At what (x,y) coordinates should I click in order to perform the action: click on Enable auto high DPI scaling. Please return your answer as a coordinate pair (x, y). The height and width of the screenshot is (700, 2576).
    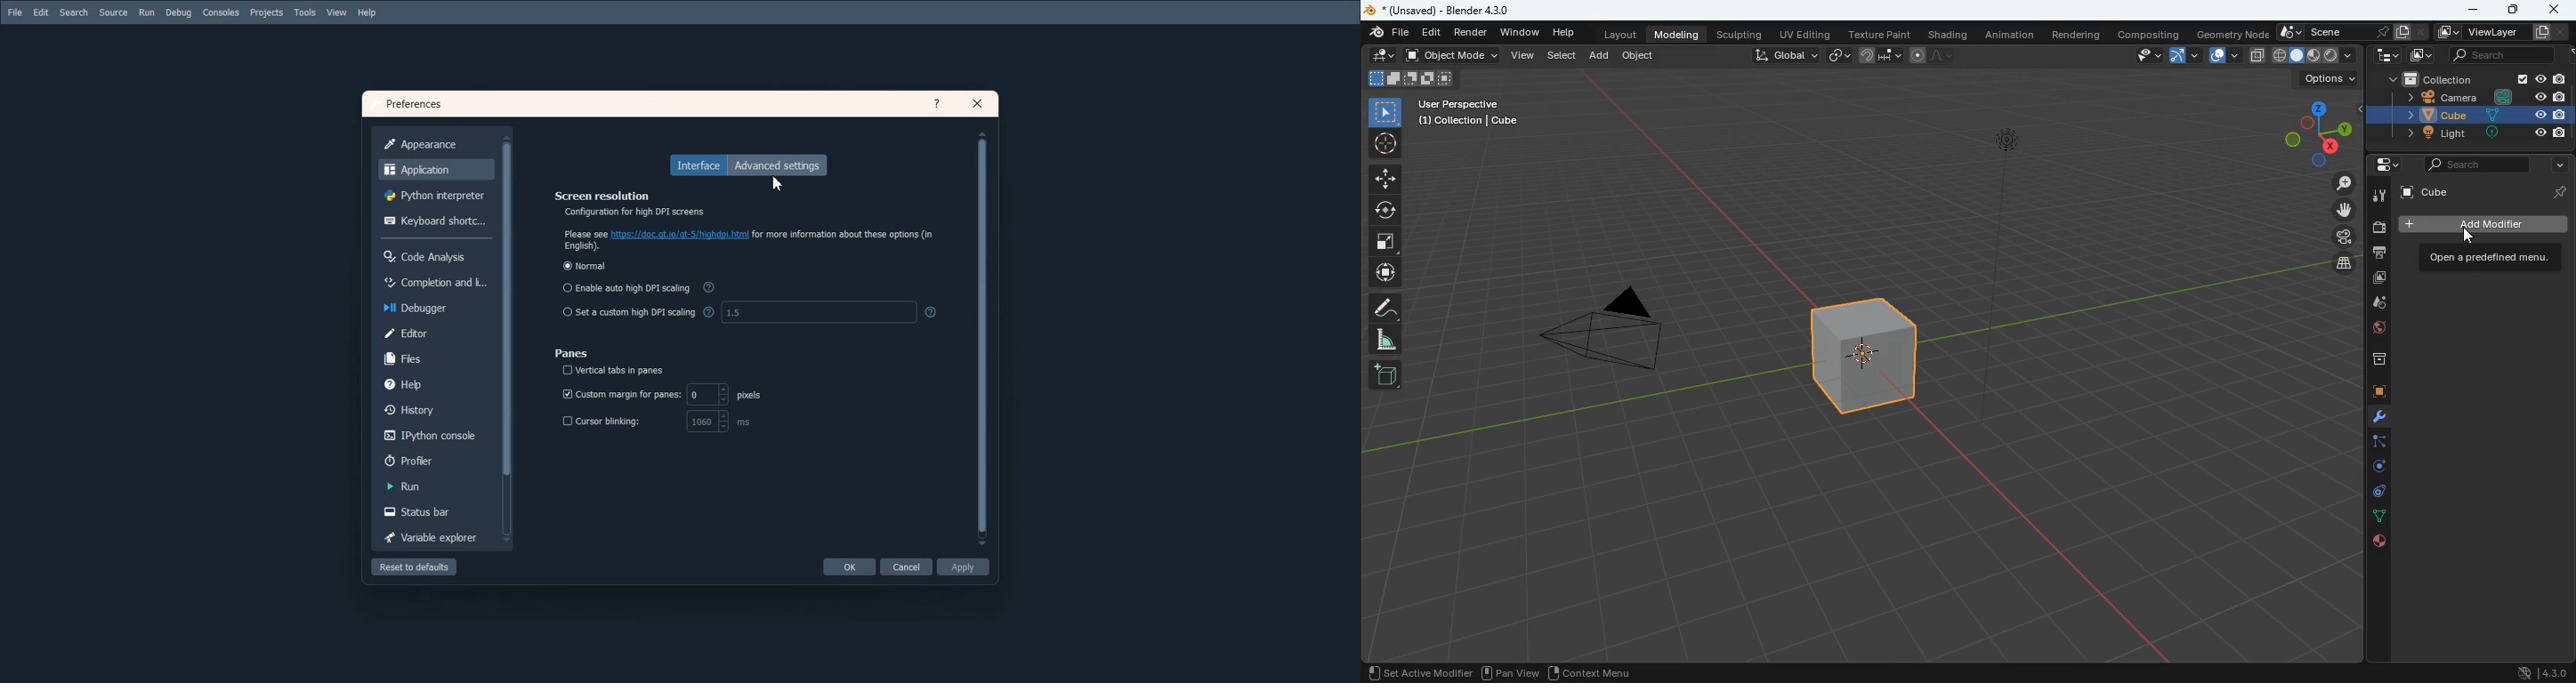
    Looking at the image, I should click on (626, 287).